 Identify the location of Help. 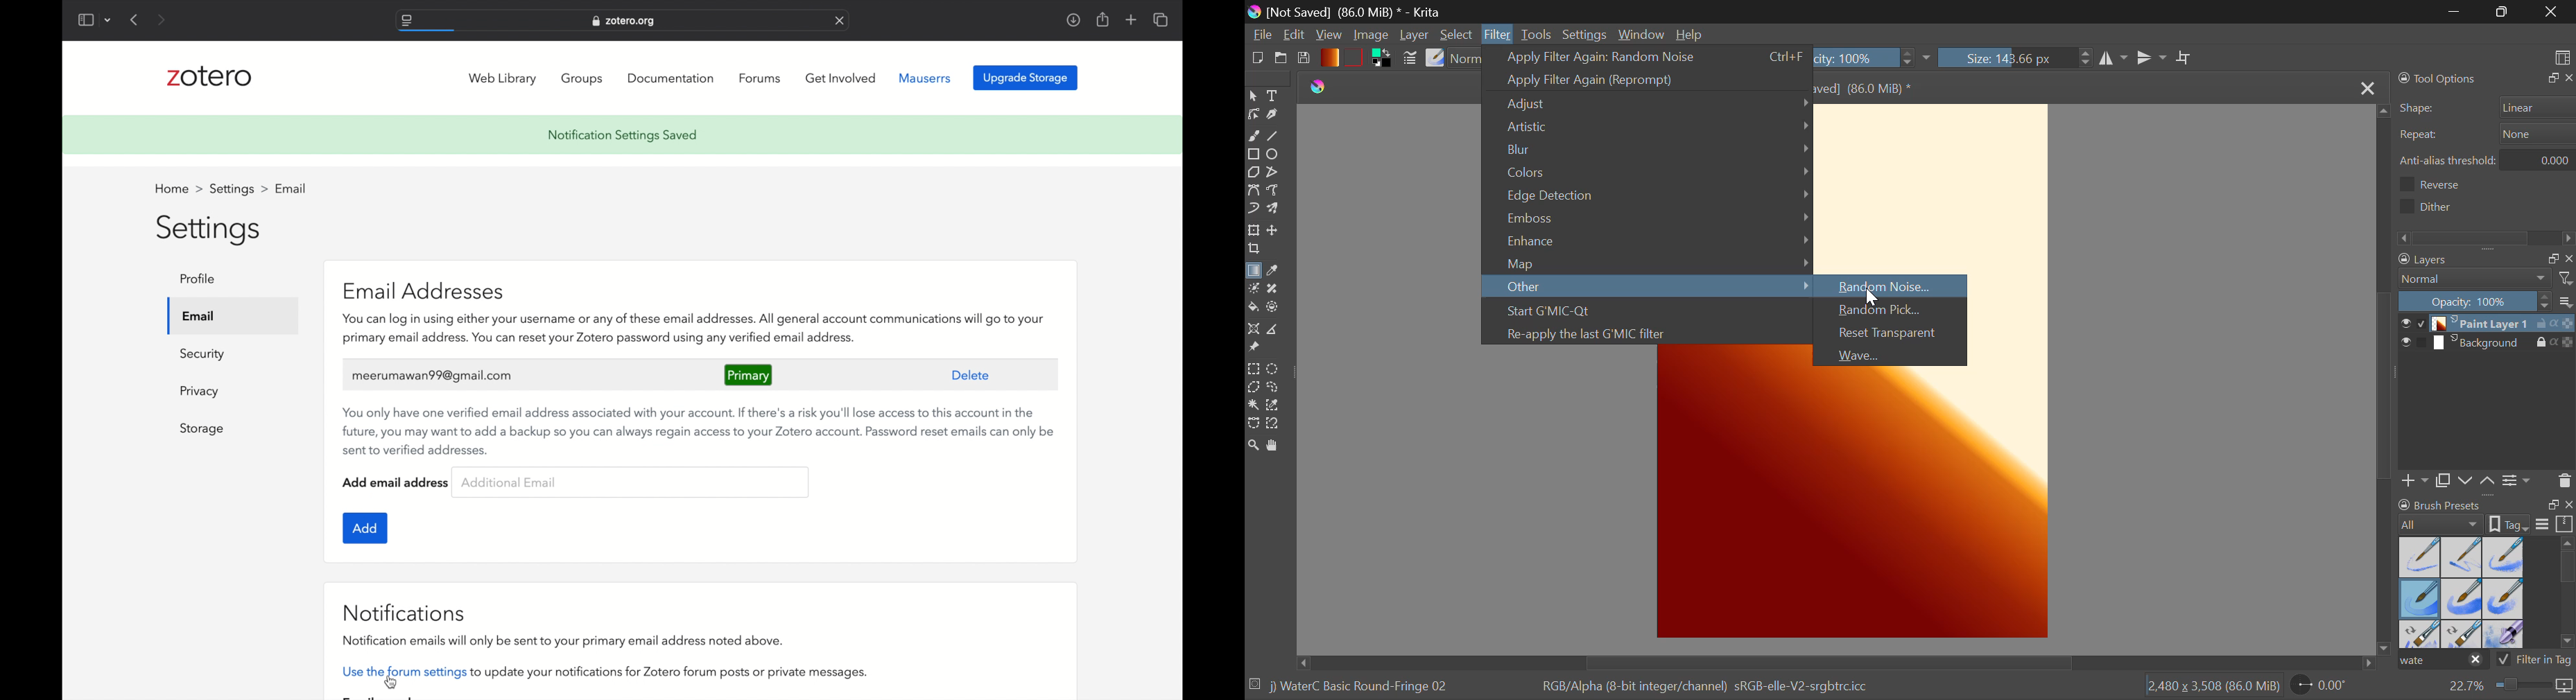
(1690, 33).